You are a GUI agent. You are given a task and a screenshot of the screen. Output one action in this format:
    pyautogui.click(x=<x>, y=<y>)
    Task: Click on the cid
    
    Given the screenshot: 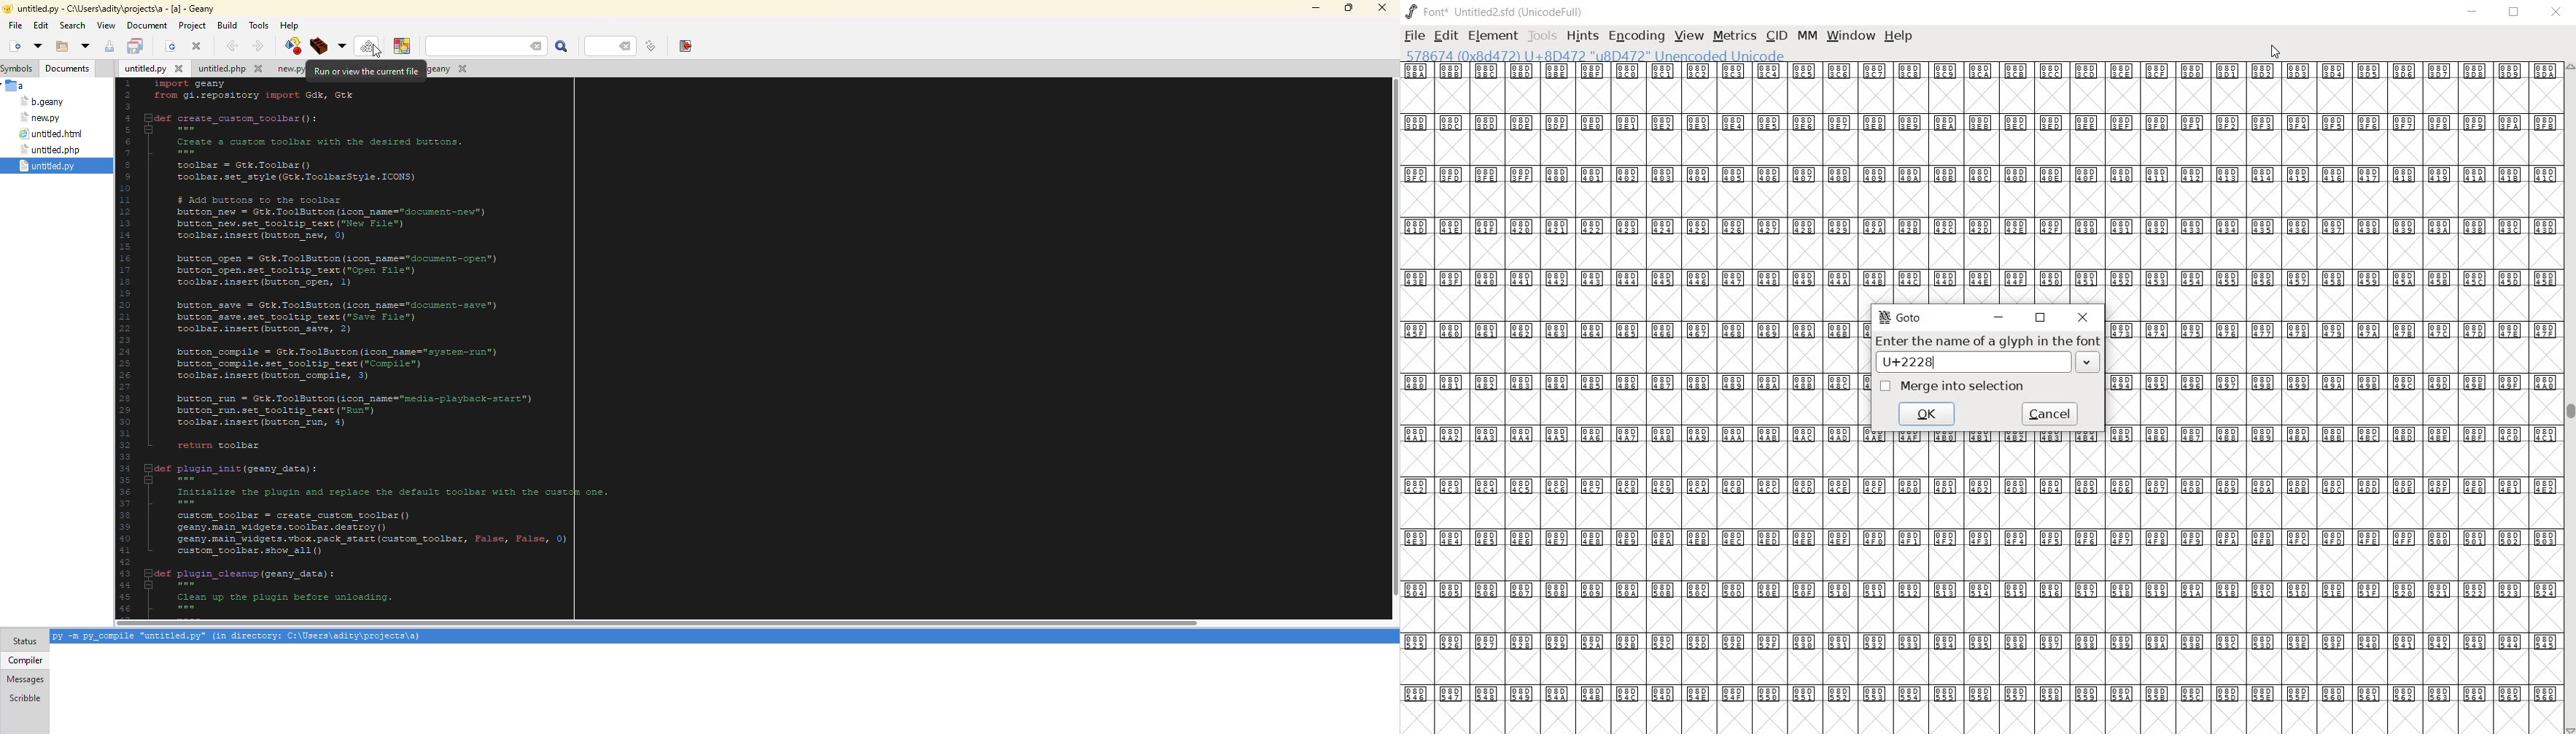 What is the action you would take?
    pyautogui.click(x=1775, y=35)
    